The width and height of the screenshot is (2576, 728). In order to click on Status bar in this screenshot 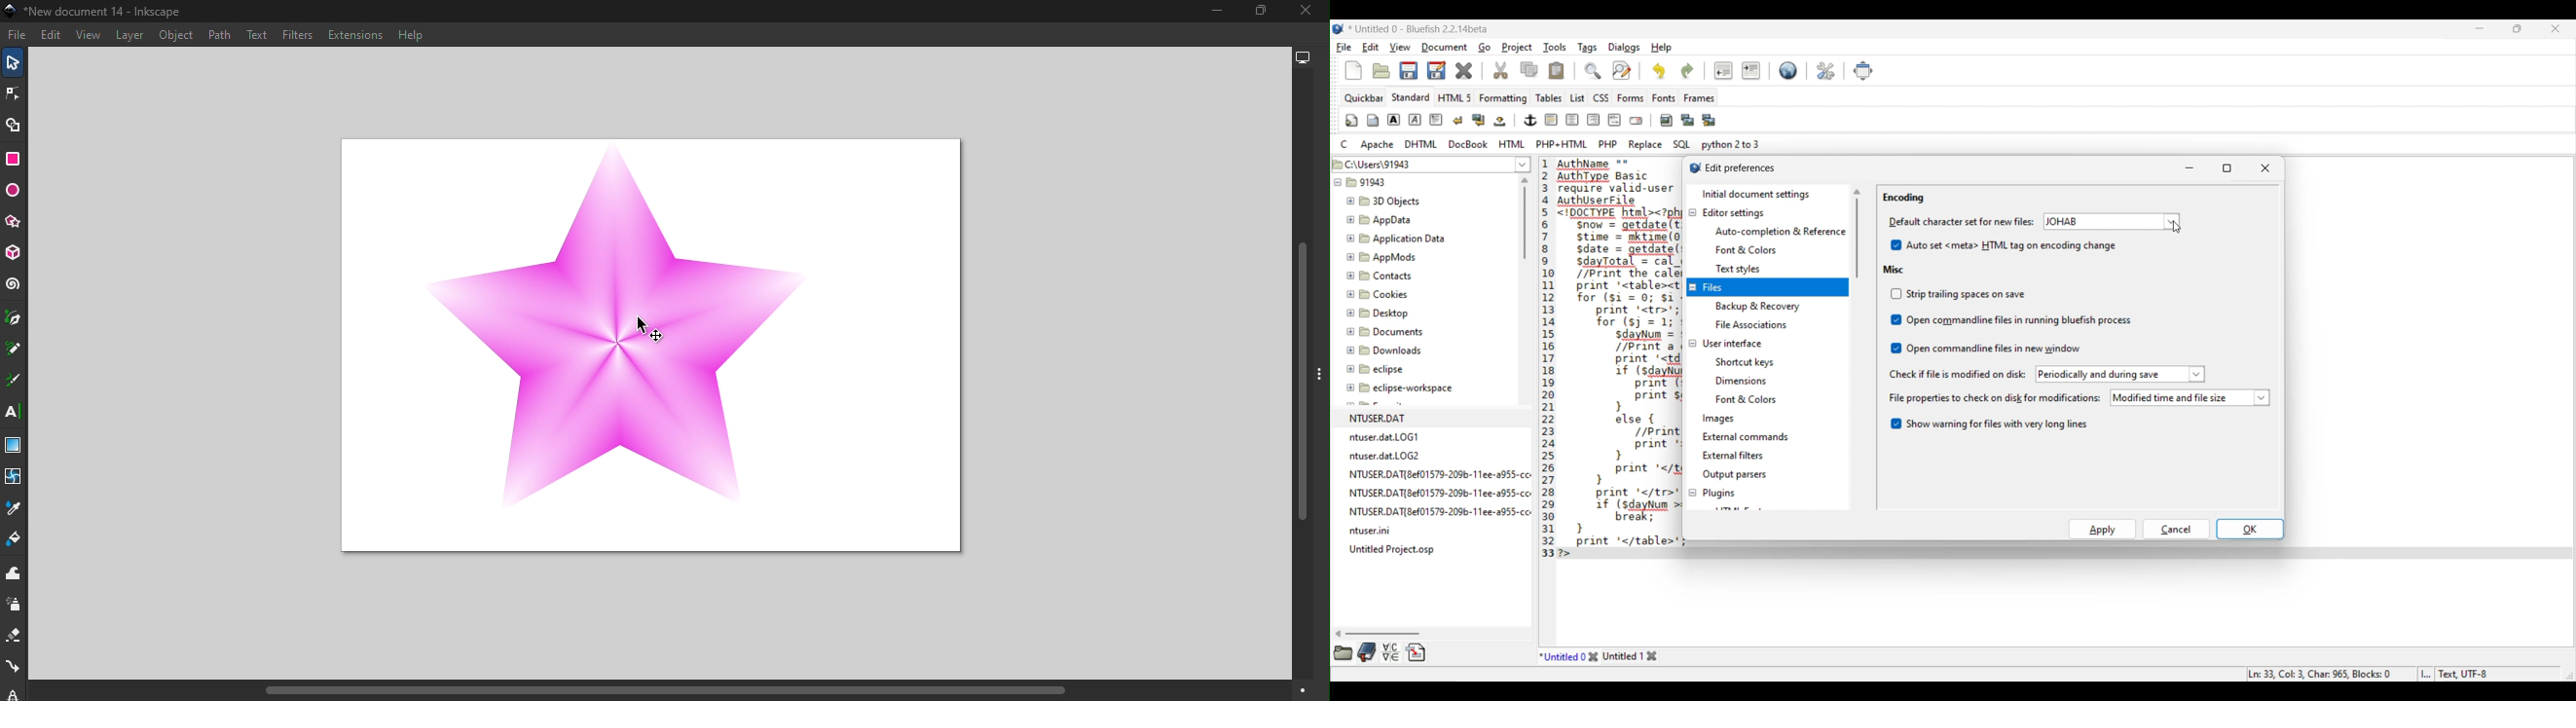, I will do `click(2369, 674)`.